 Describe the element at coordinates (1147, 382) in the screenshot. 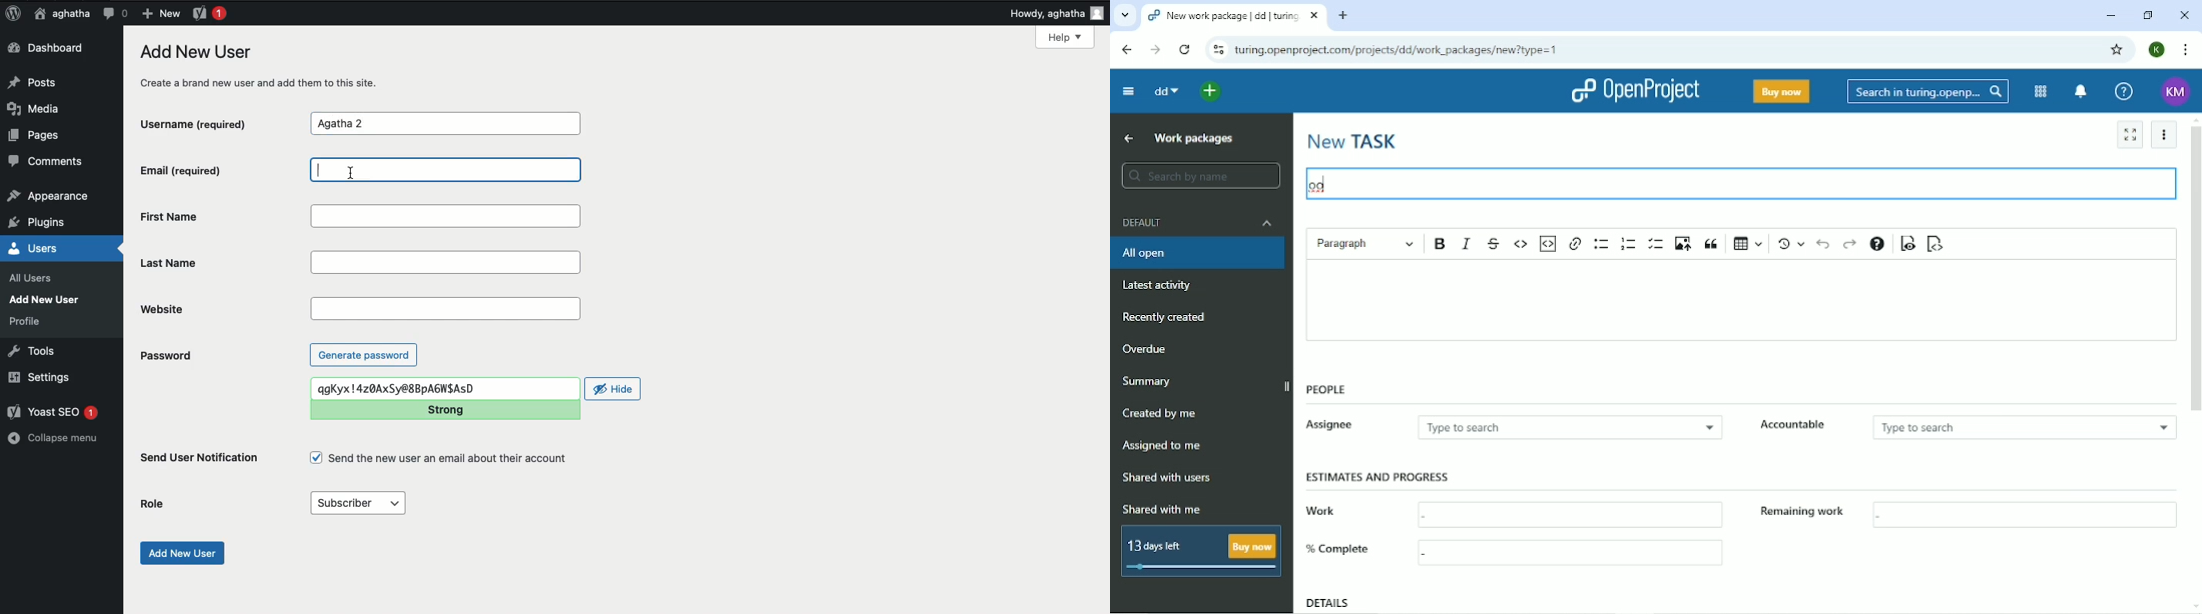

I see `Summary` at that location.